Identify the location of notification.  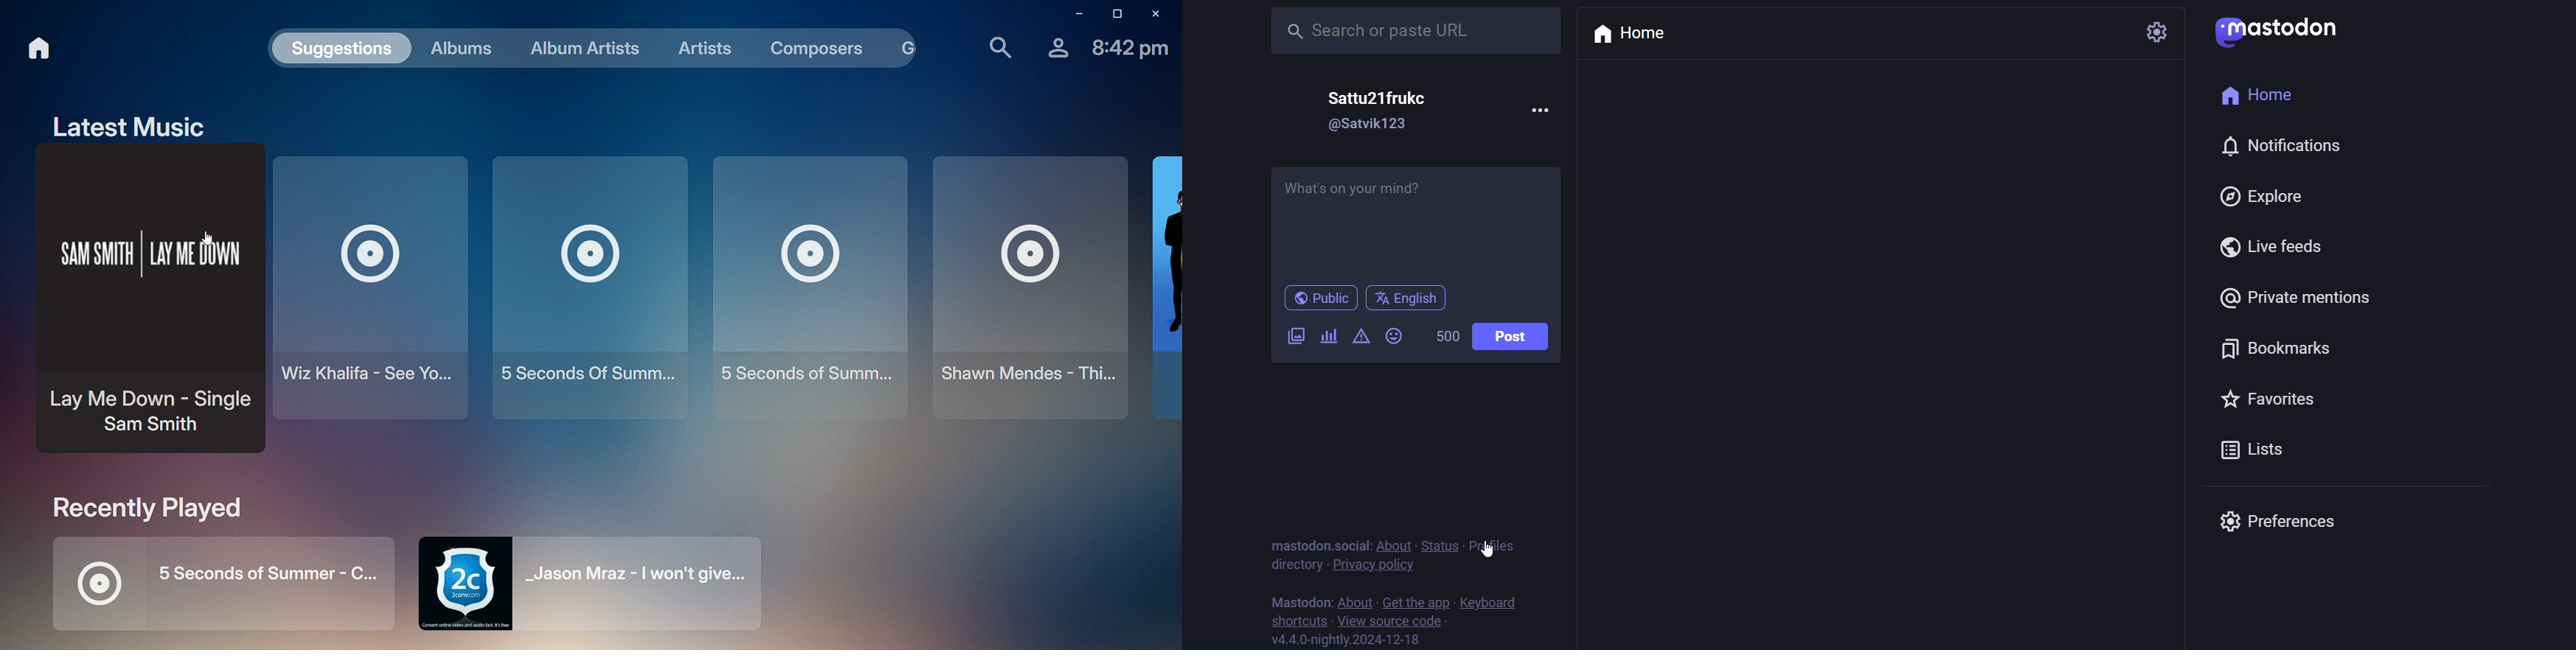
(2287, 142).